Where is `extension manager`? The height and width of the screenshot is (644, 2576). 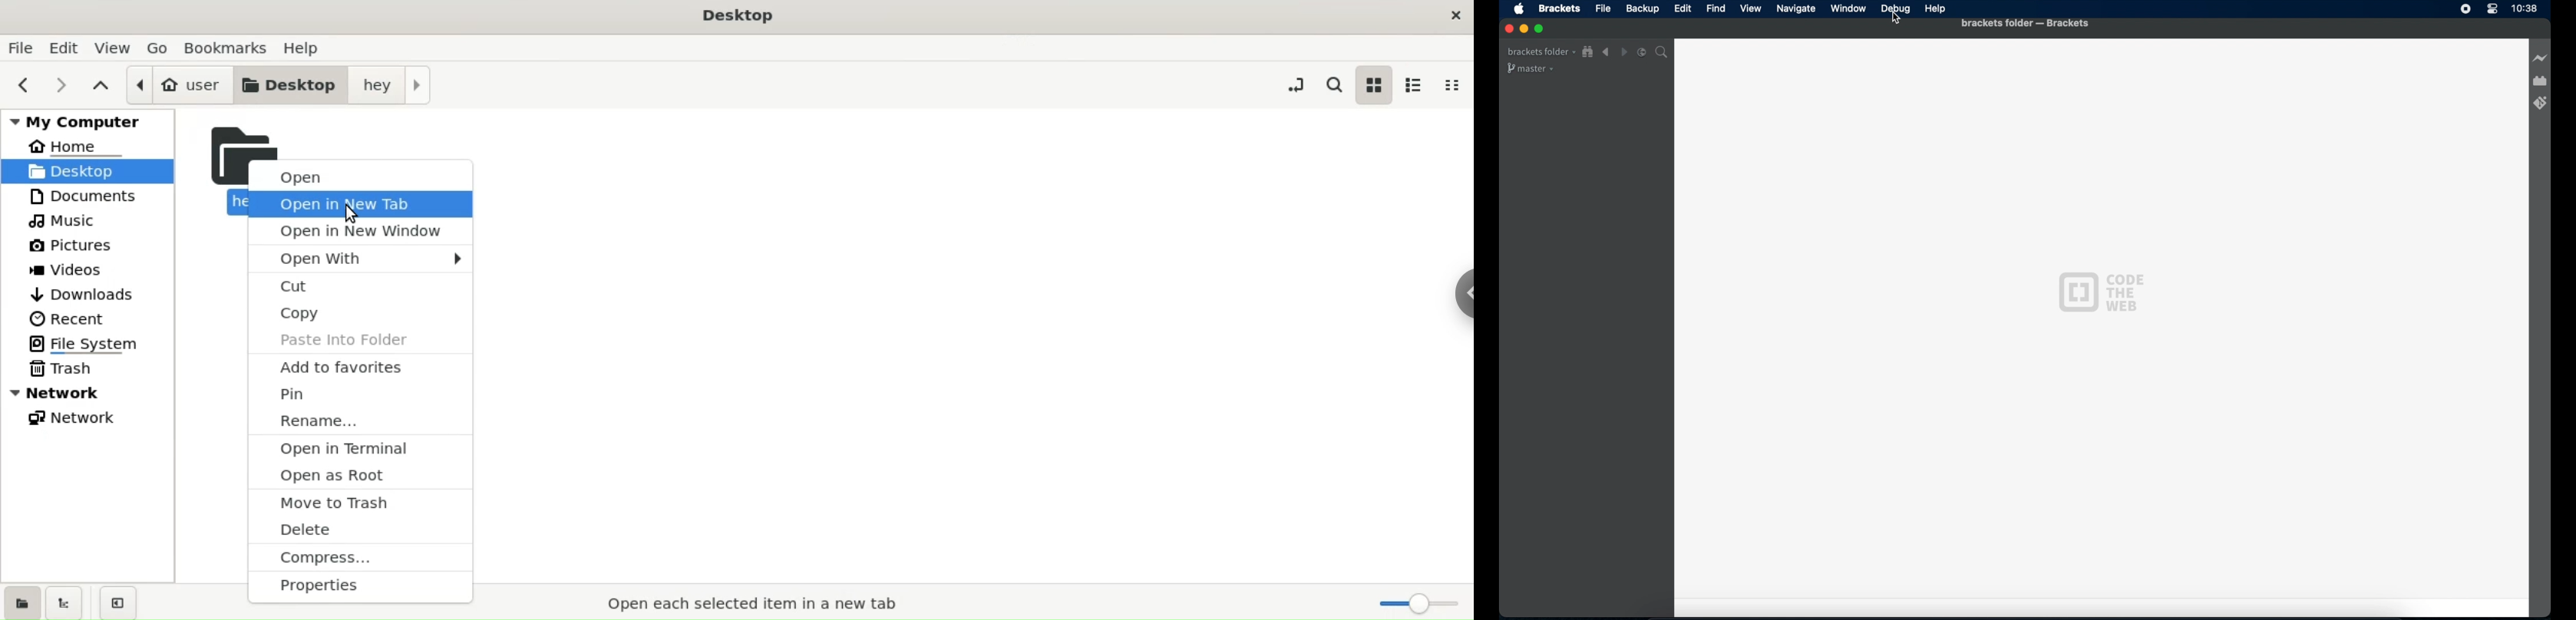
extension manager is located at coordinates (2540, 81).